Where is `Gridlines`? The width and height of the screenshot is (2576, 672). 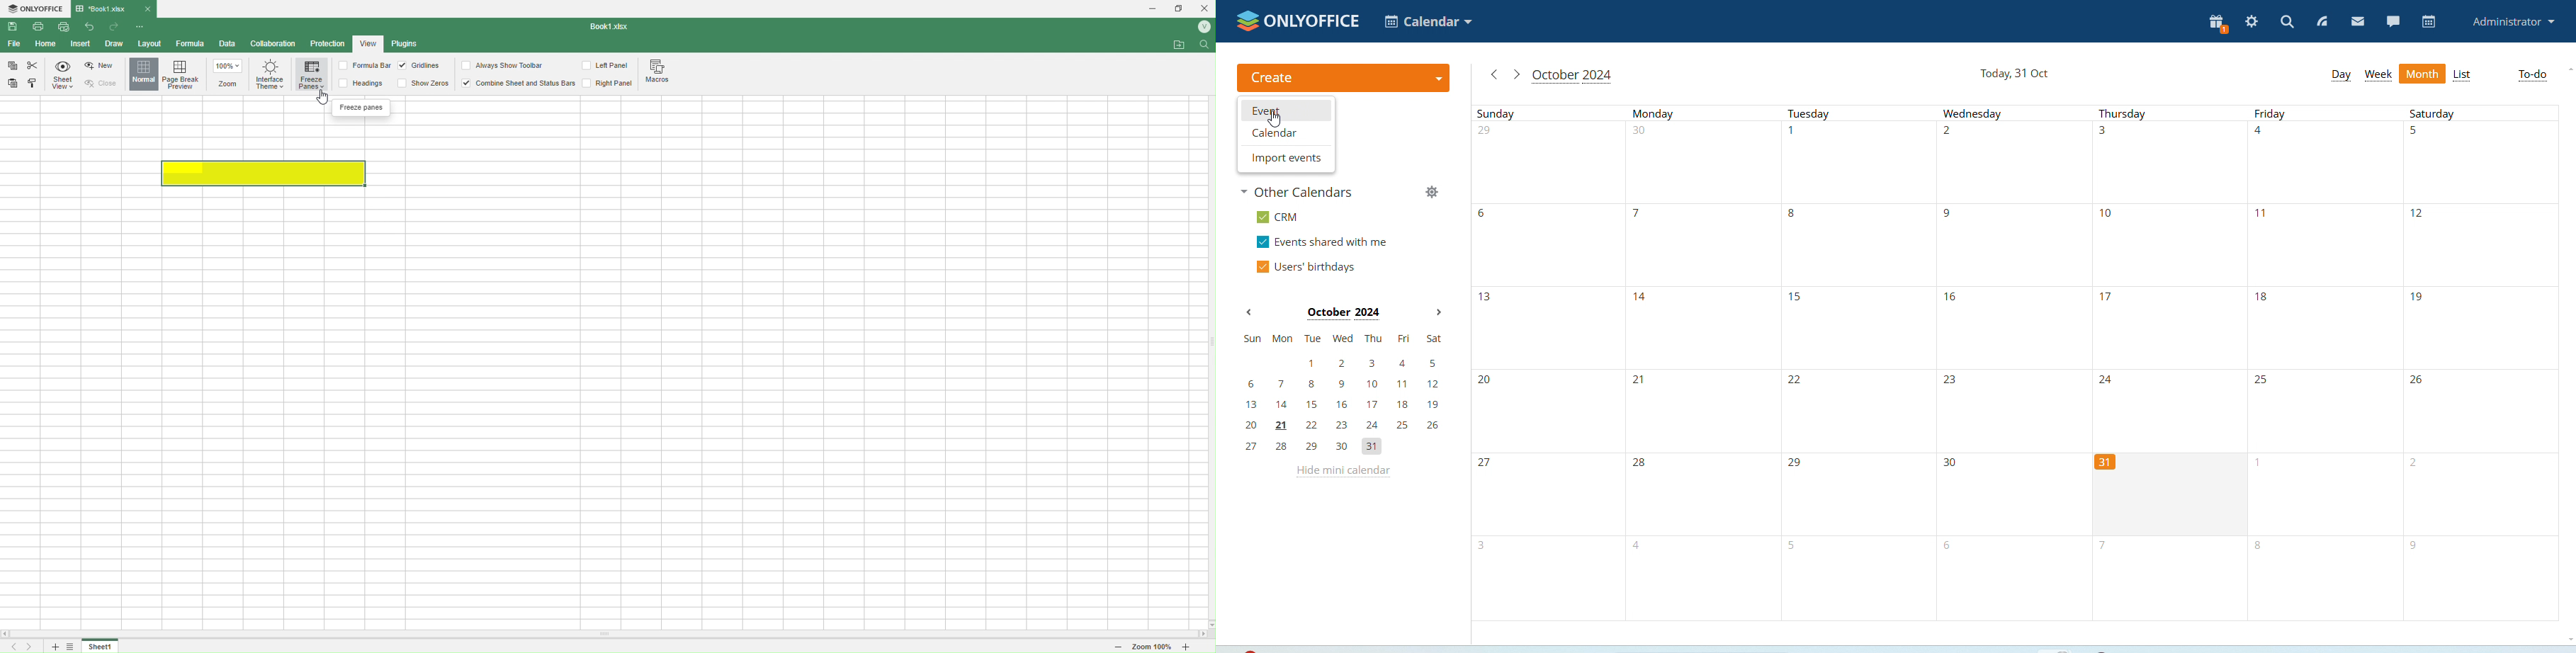 Gridlines is located at coordinates (420, 66).